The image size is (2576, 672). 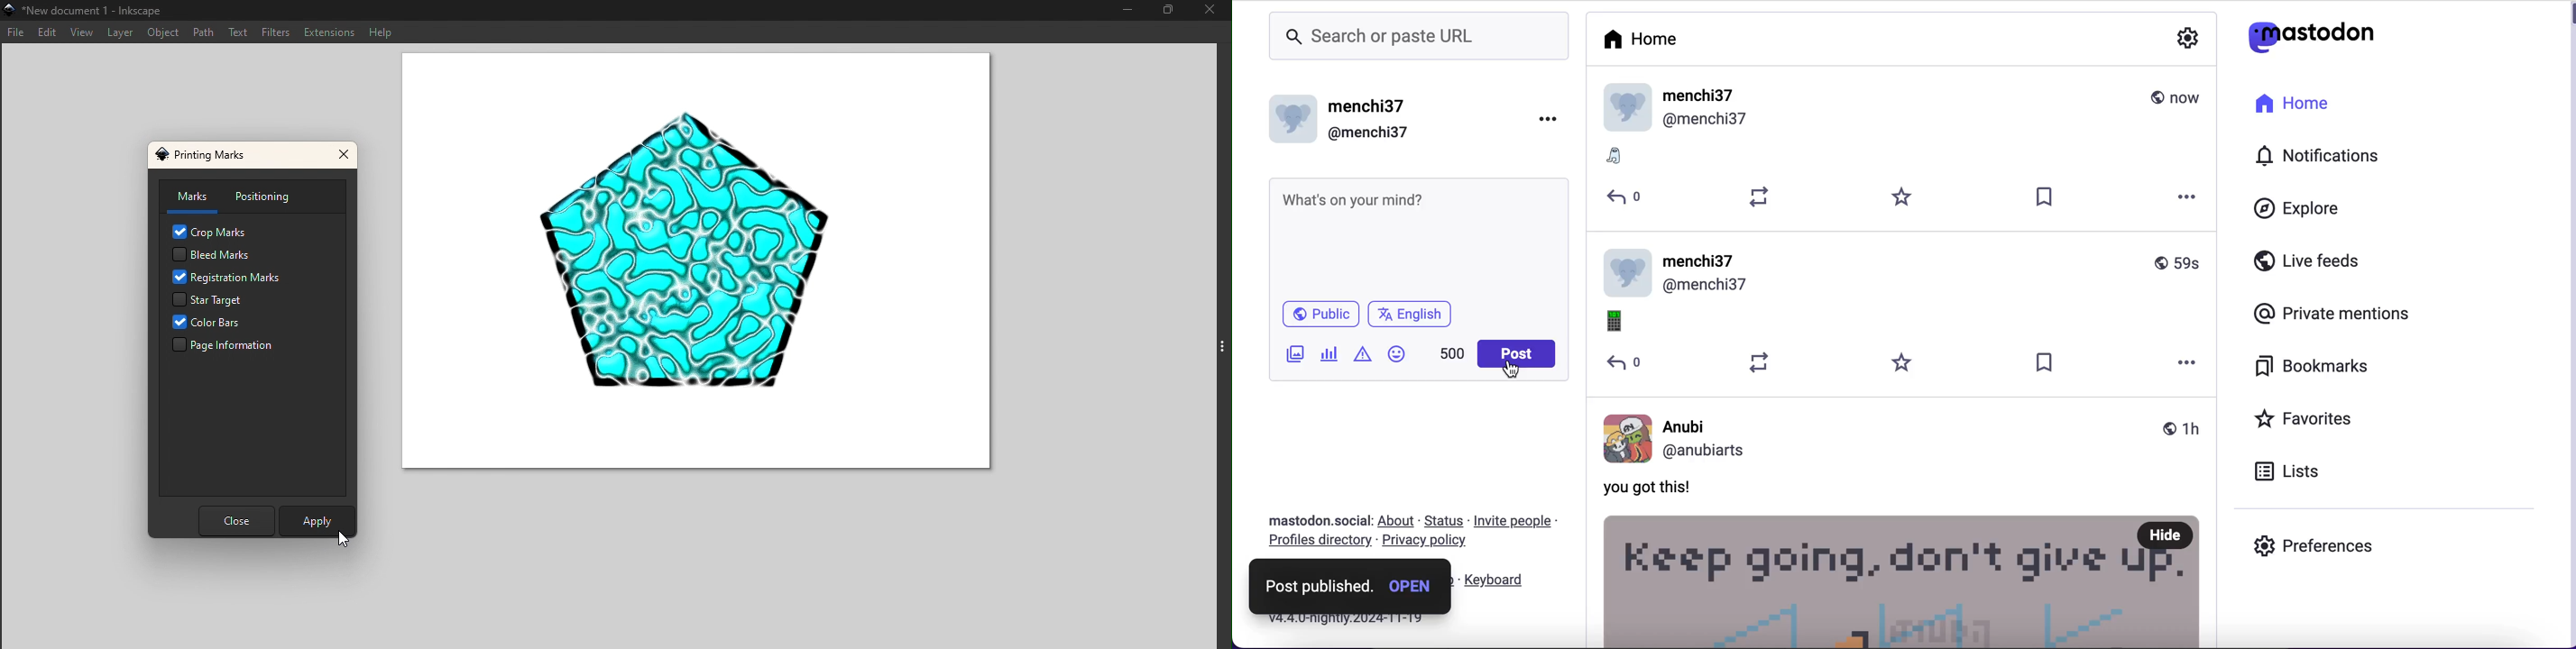 What do you see at coordinates (1444, 521) in the screenshot?
I see `status` at bounding box center [1444, 521].